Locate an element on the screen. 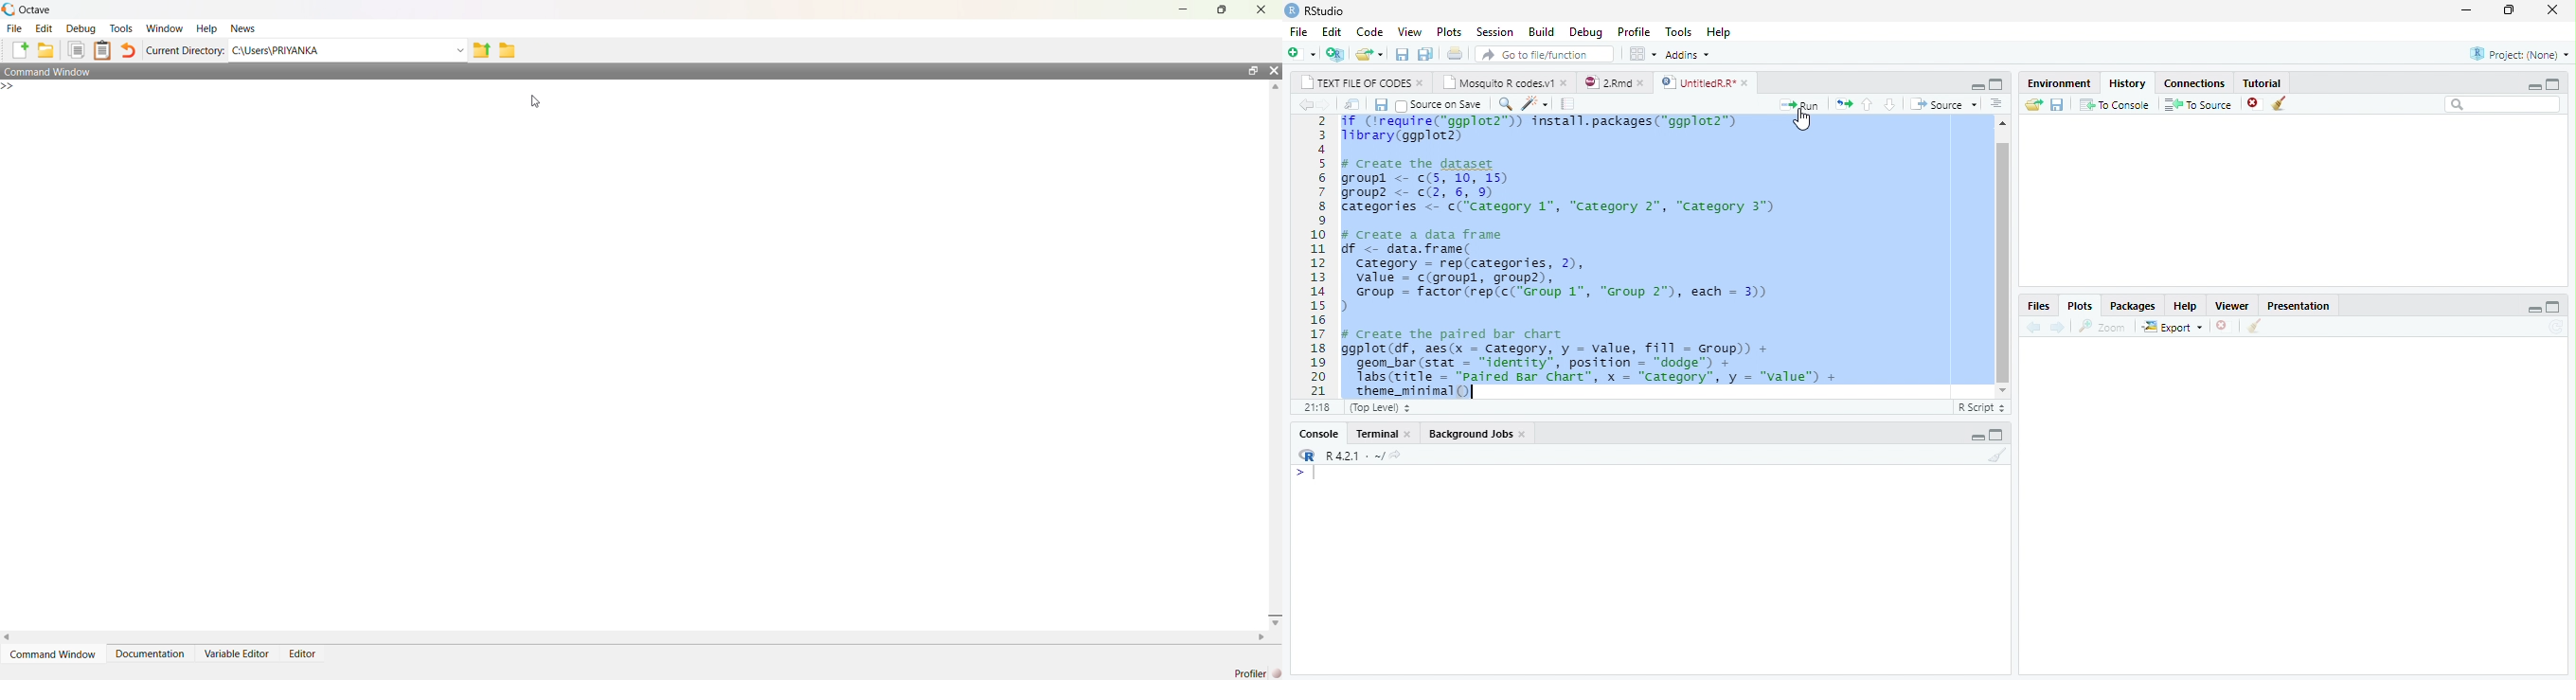 Image resolution: width=2576 pixels, height=700 pixels. Variable Editor is located at coordinates (236, 653).